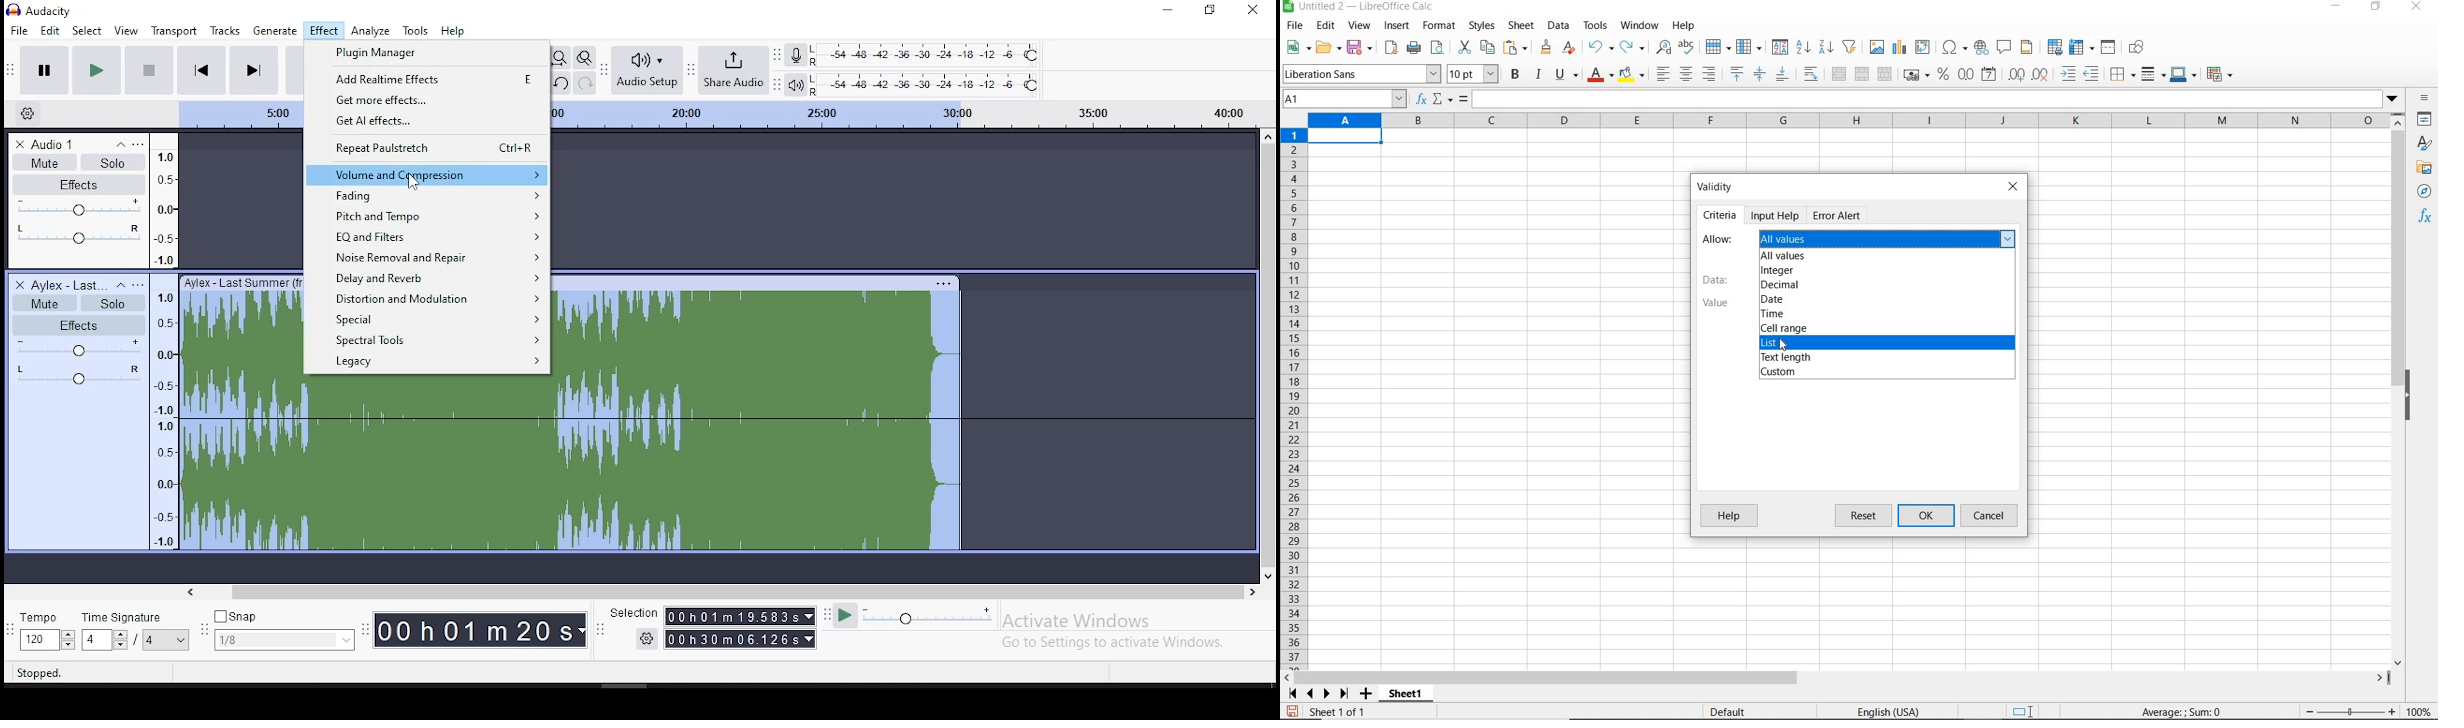 This screenshot has height=728, width=2464. I want to click on skip to start, so click(202, 69).